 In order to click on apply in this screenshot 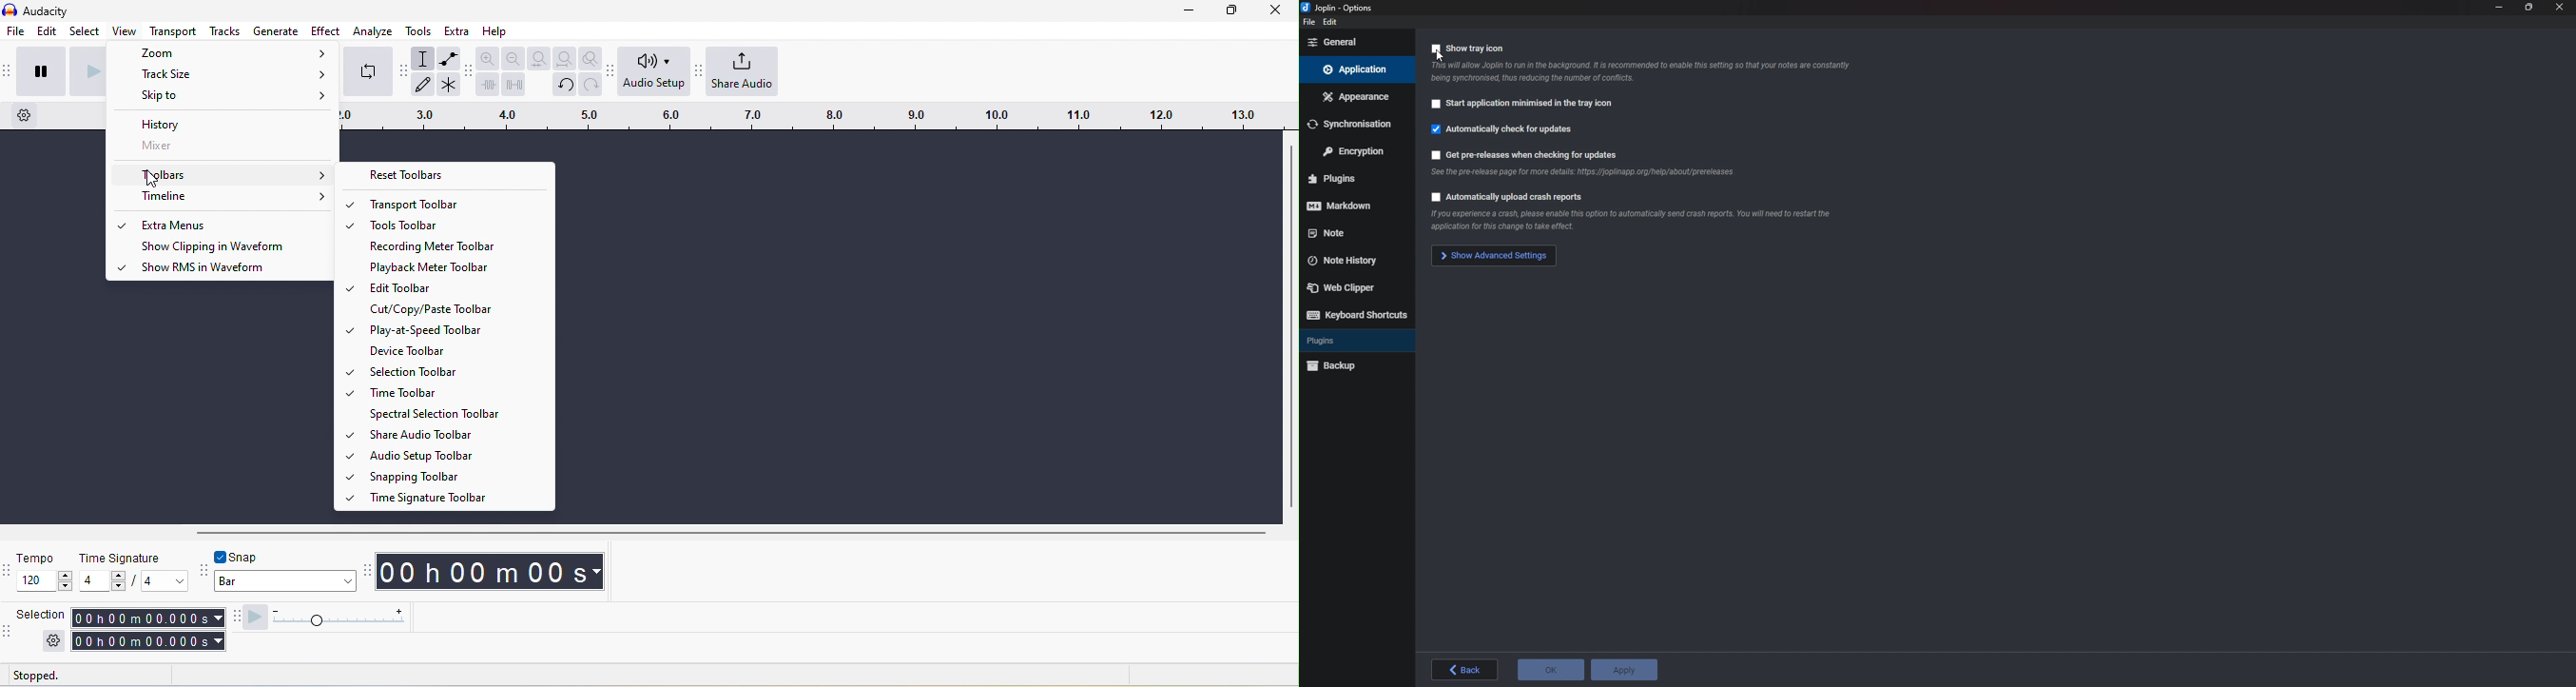, I will do `click(1625, 670)`.